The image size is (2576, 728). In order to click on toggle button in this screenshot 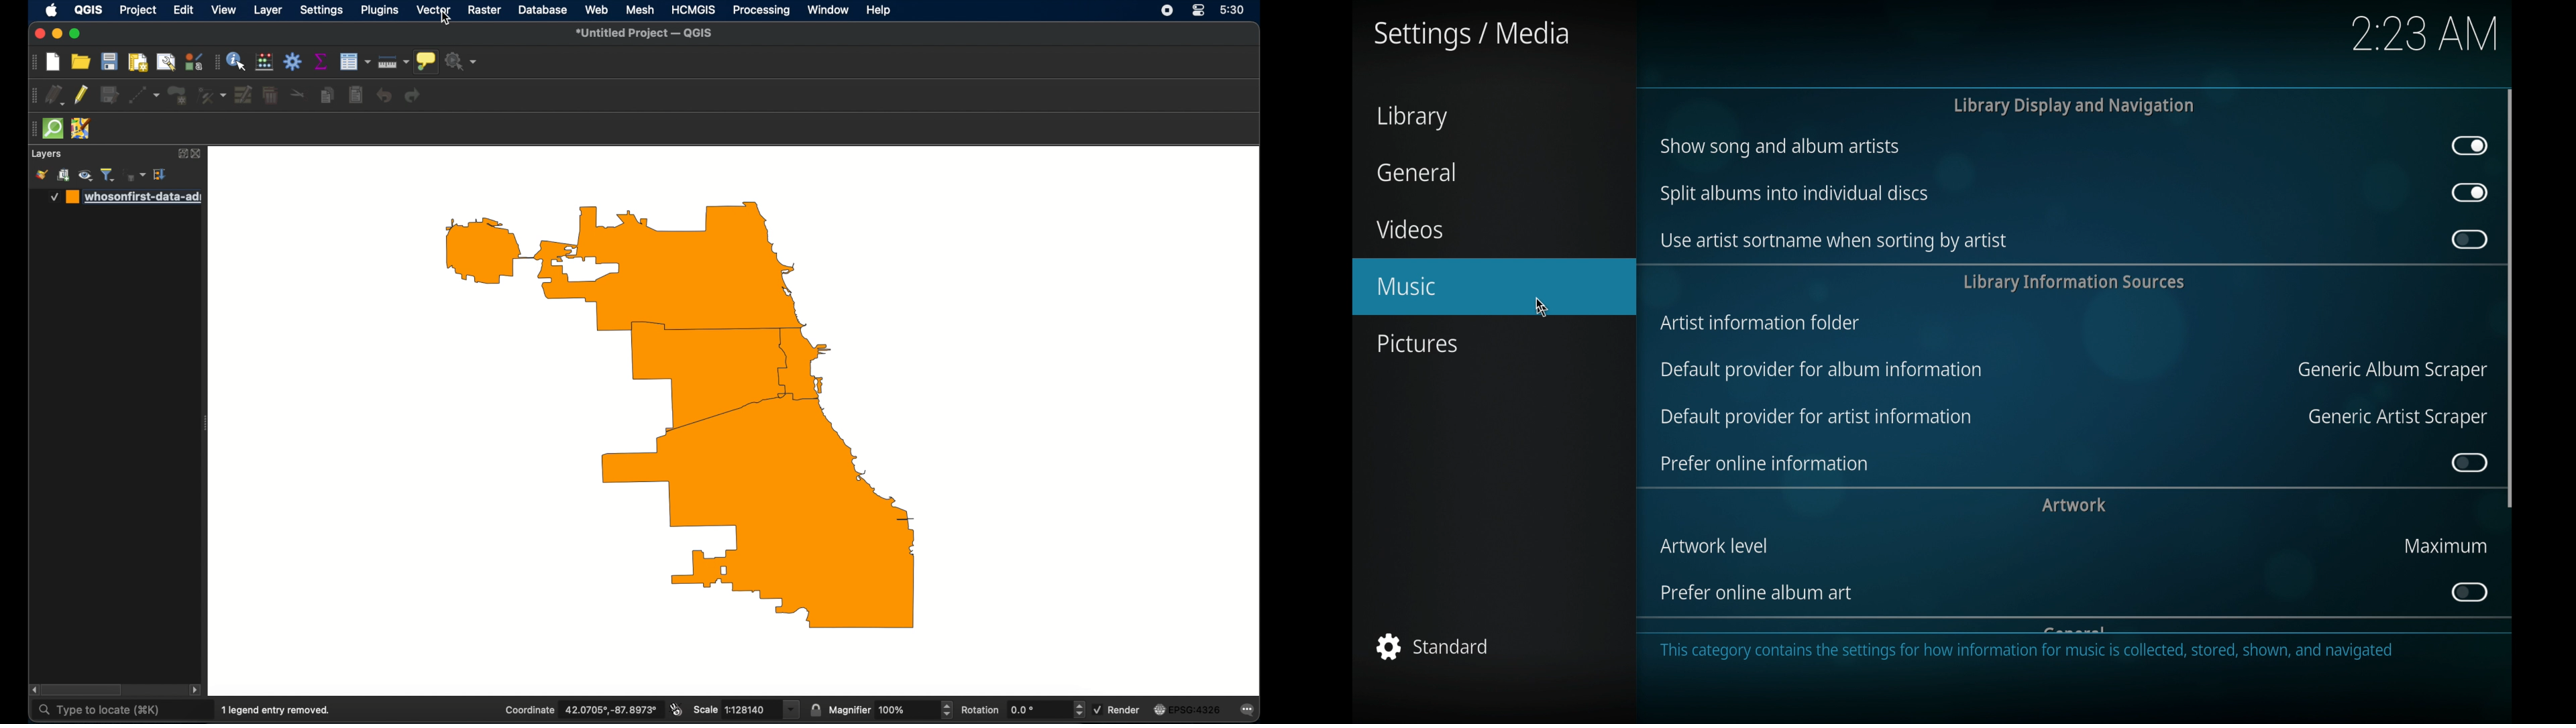, I will do `click(2469, 192)`.